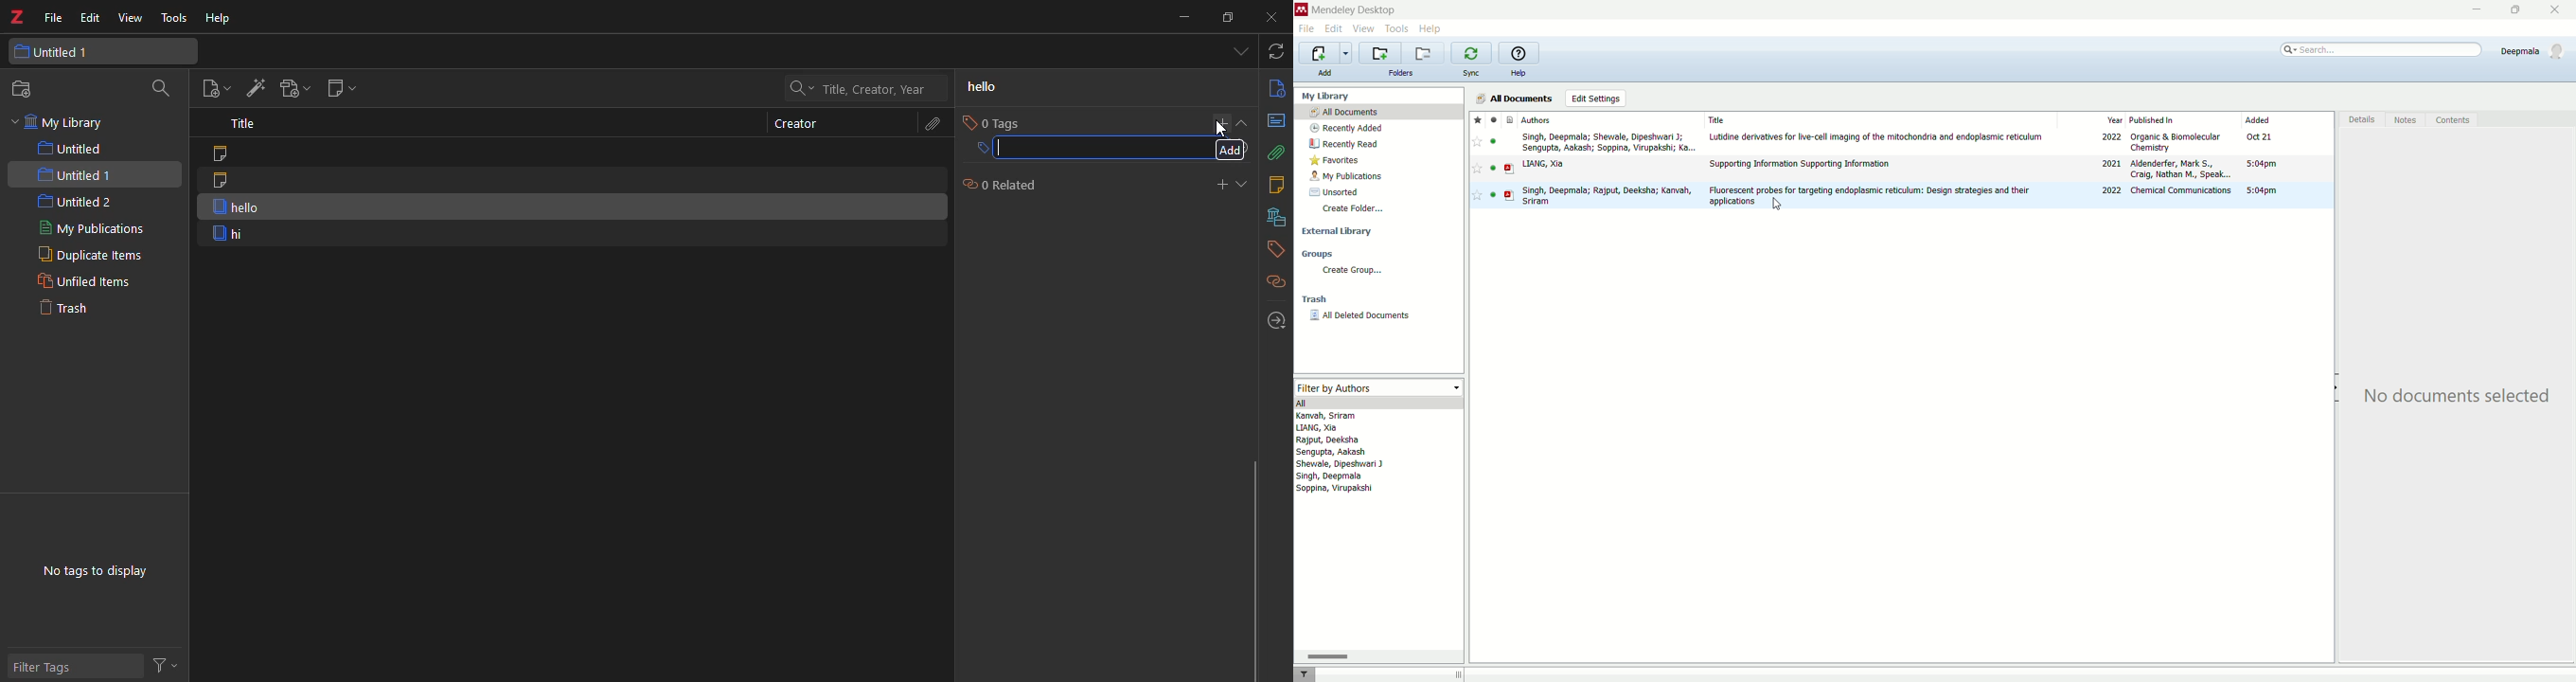  I want to click on add attach, so click(295, 87).